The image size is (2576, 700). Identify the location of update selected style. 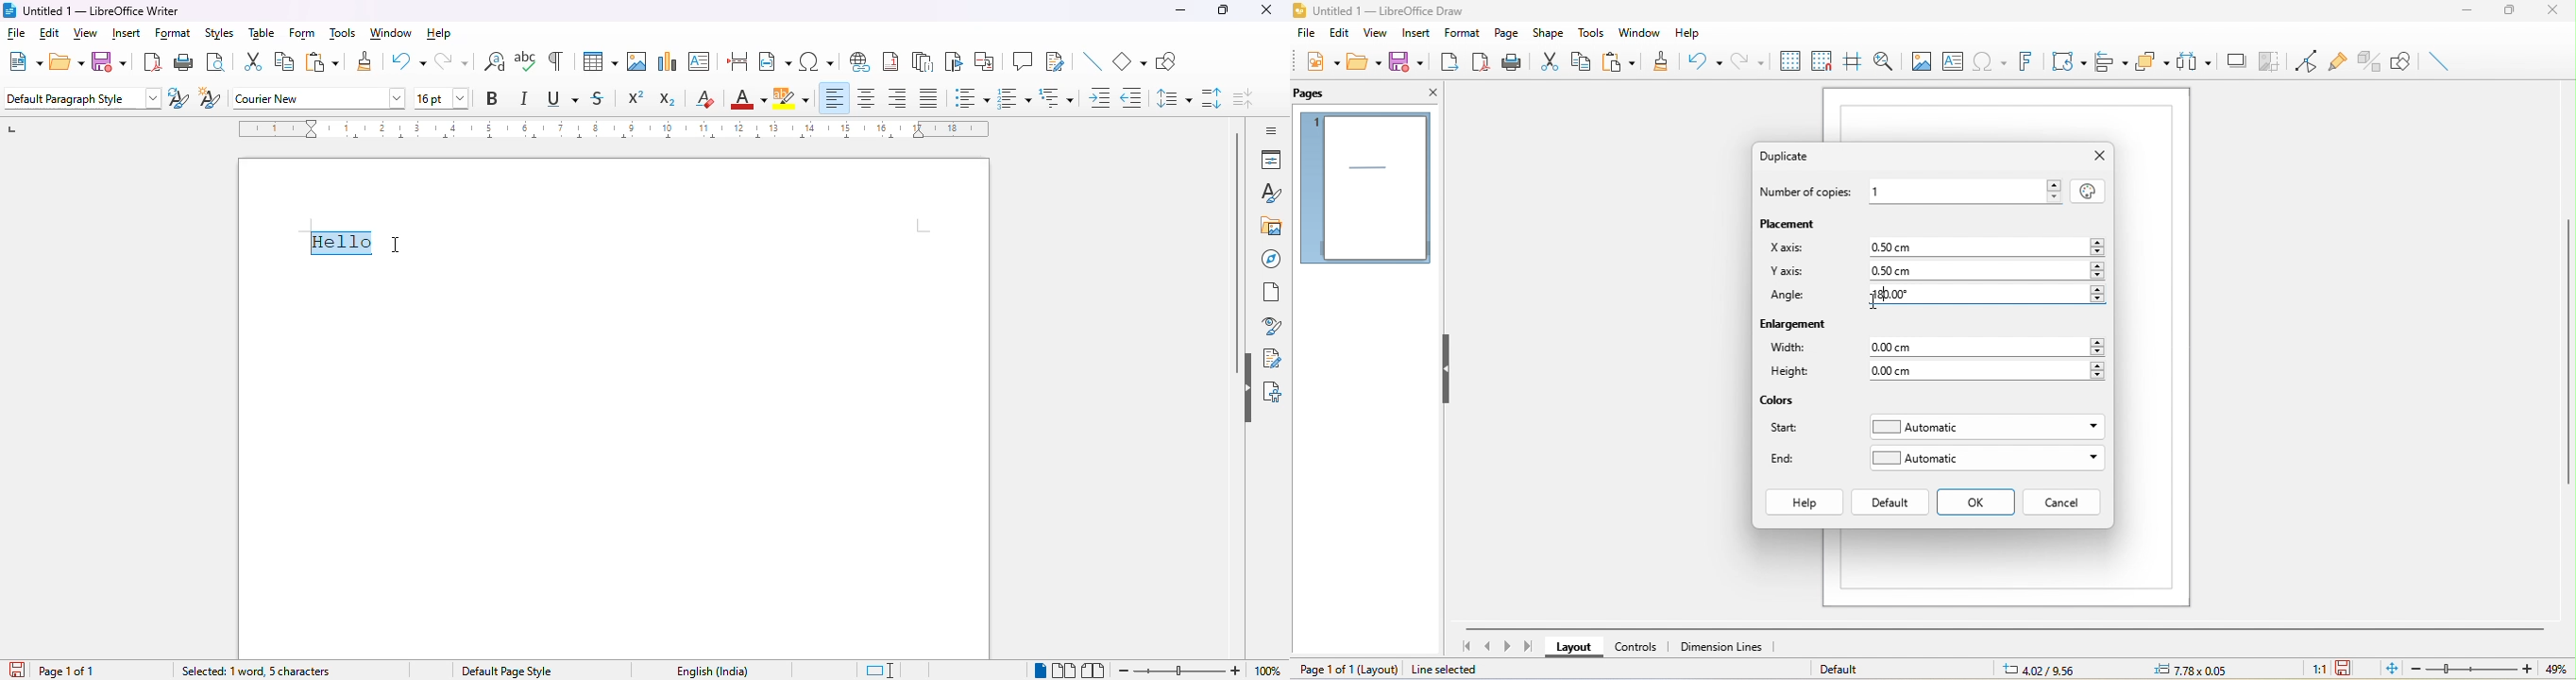
(179, 98).